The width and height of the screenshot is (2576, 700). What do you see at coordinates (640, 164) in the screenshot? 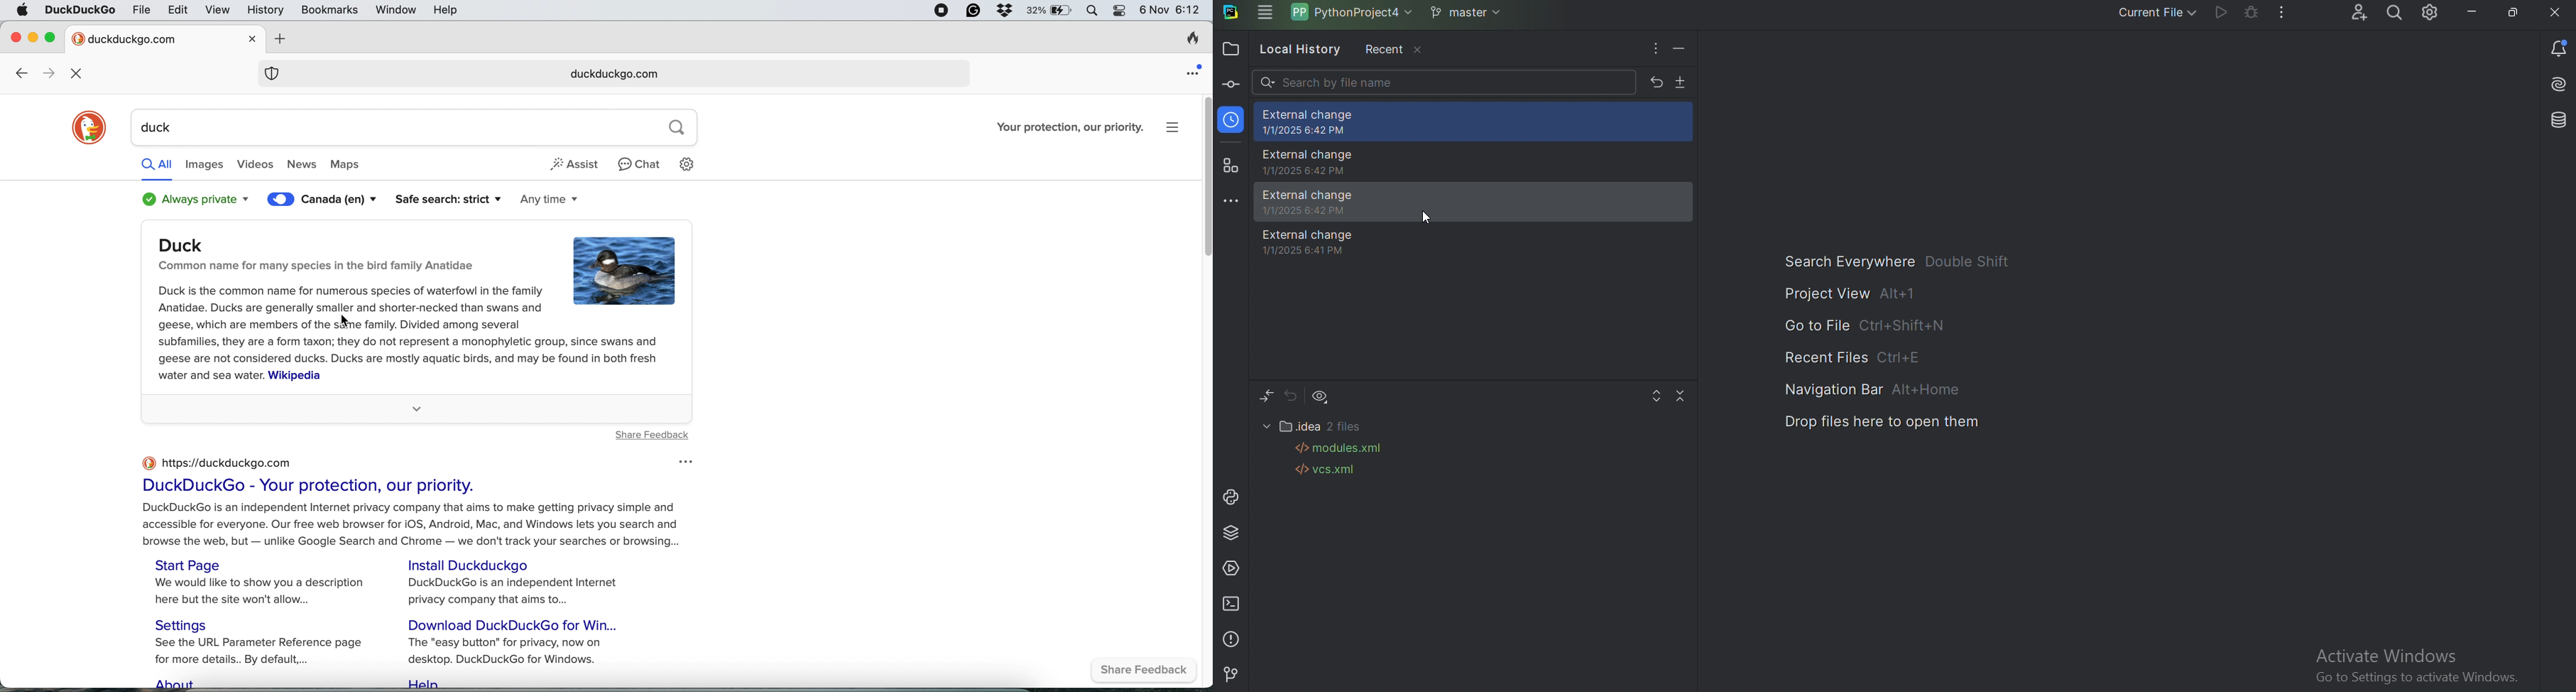
I see `chat` at bounding box center [640, 164].